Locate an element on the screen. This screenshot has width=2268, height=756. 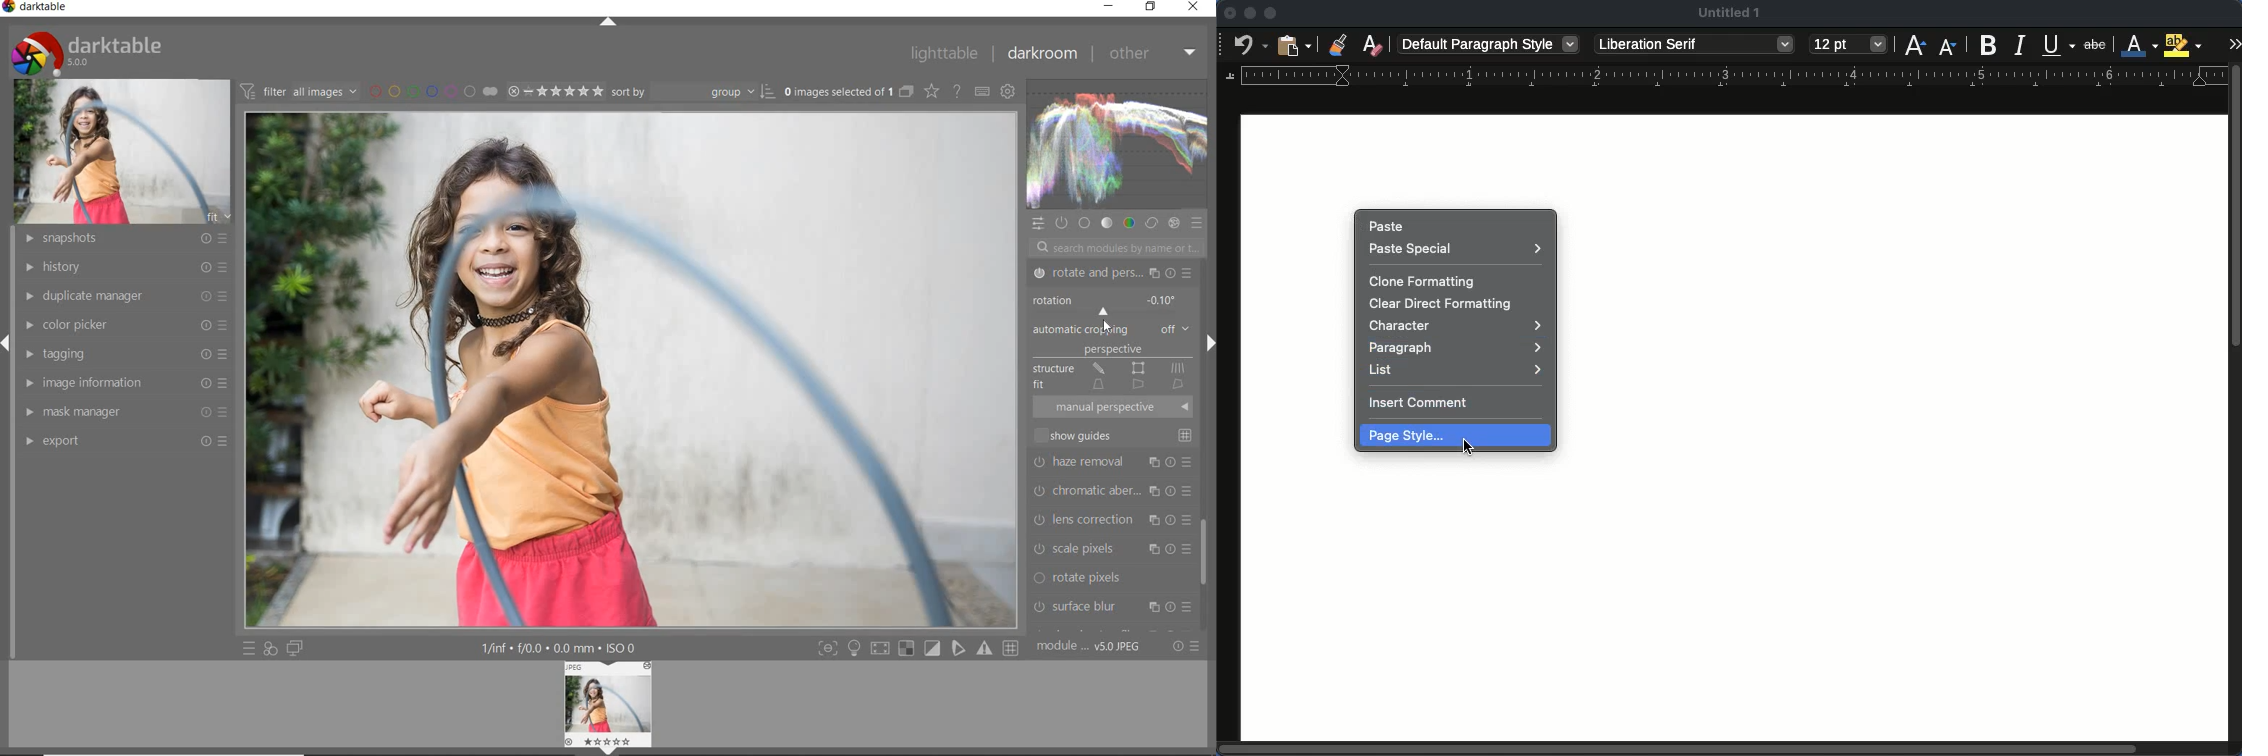
12 pt - size is located at coordinates (1849, 43).